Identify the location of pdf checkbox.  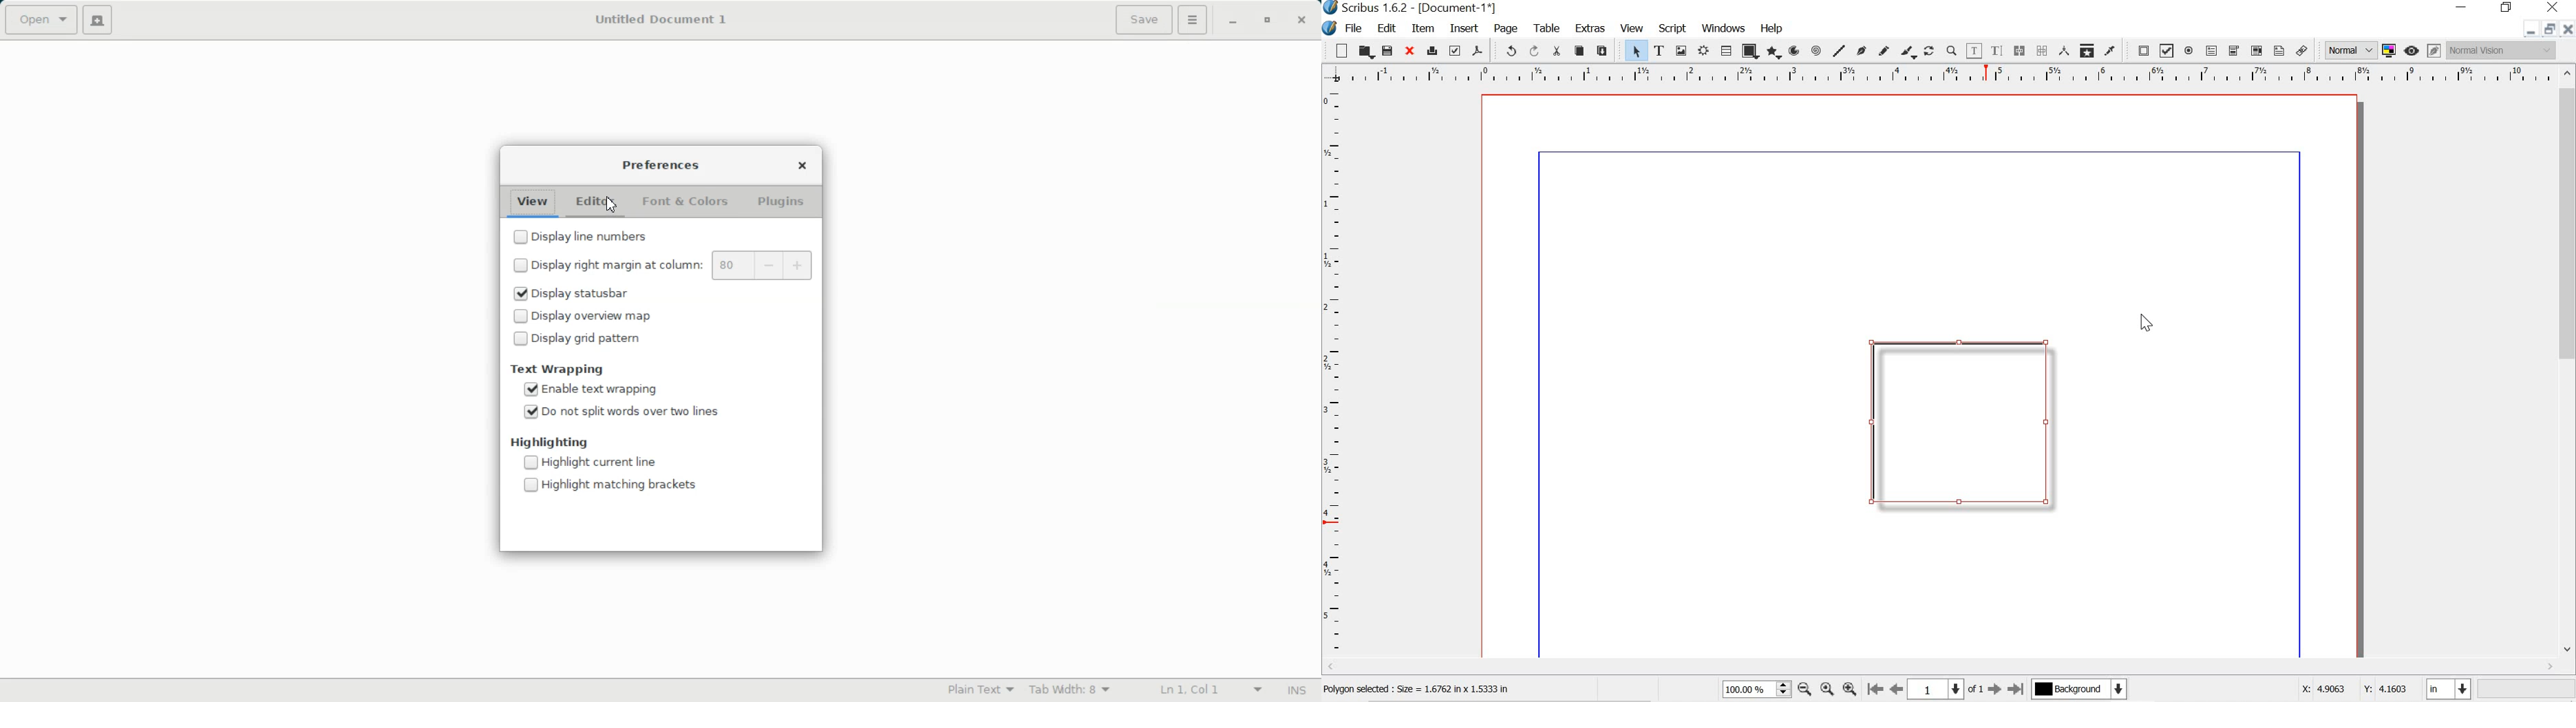
(2167, 50).